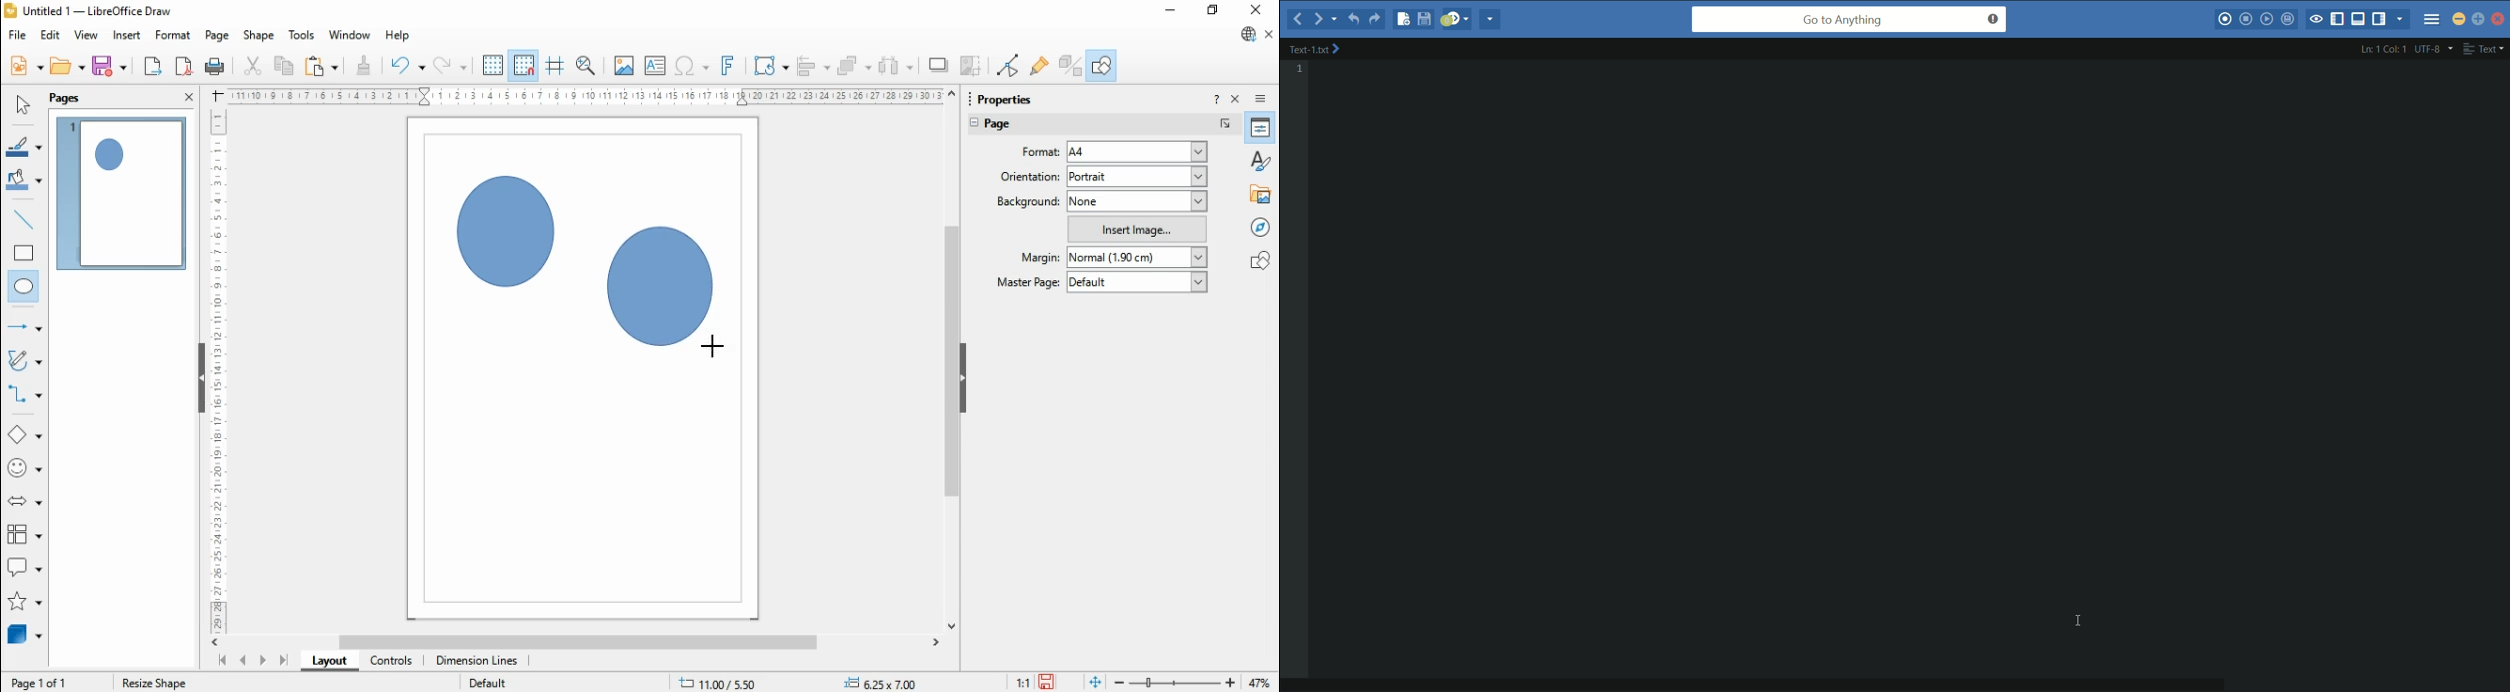  What do you see at coordinates (1049, 682) in the screenshot?
I see `save` at bounding box center [1049, 682].